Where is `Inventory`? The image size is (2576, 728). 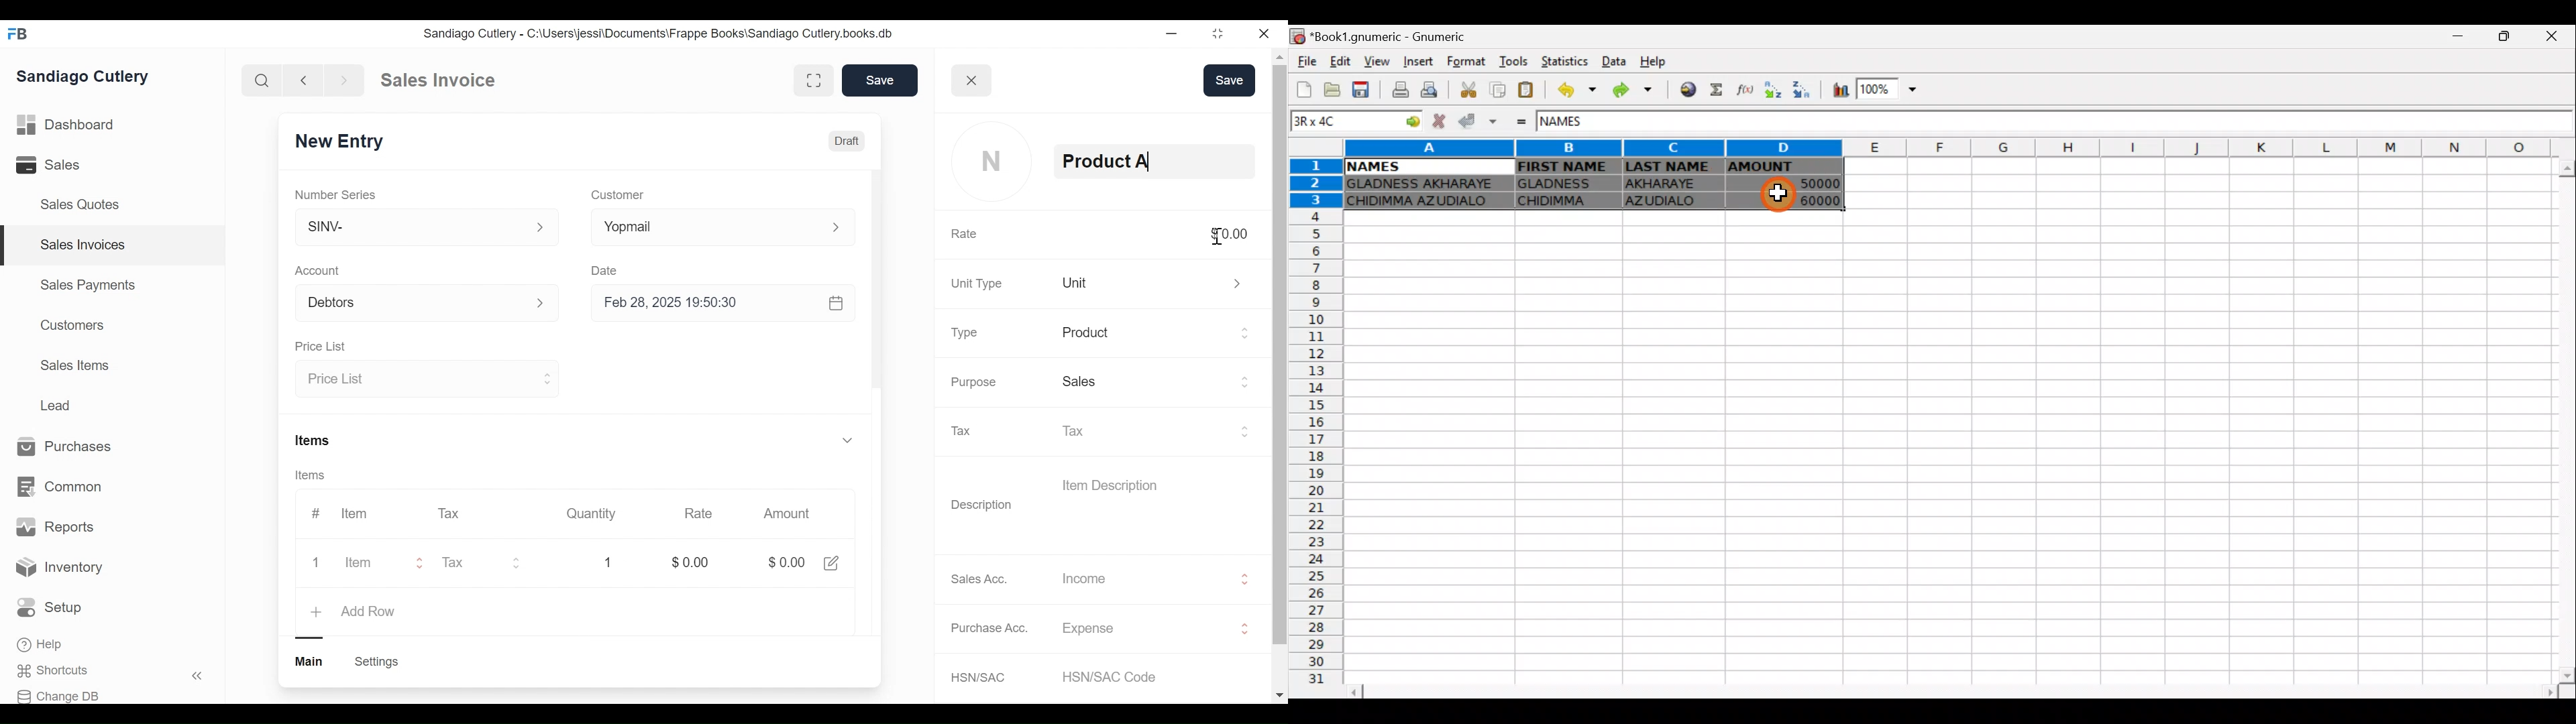 Inventory is located at coordinates (59, 569).